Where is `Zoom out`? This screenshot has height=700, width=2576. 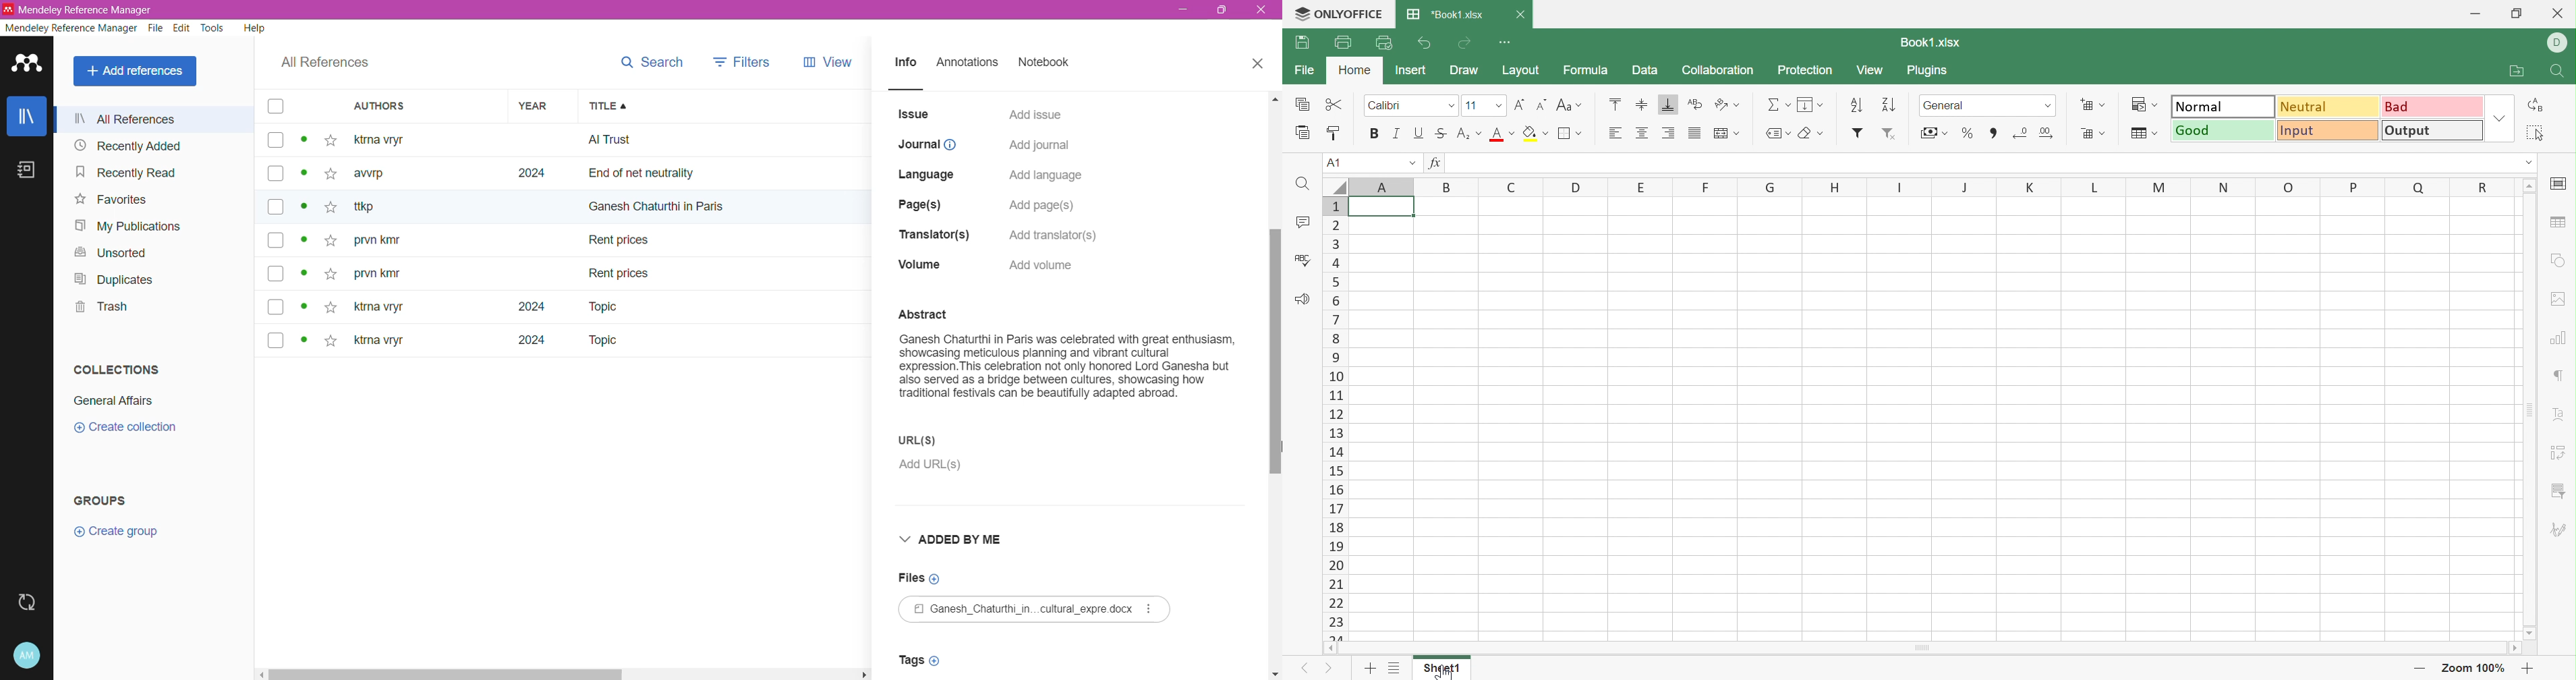 Zoom out is located at coordinates (2420, 667).